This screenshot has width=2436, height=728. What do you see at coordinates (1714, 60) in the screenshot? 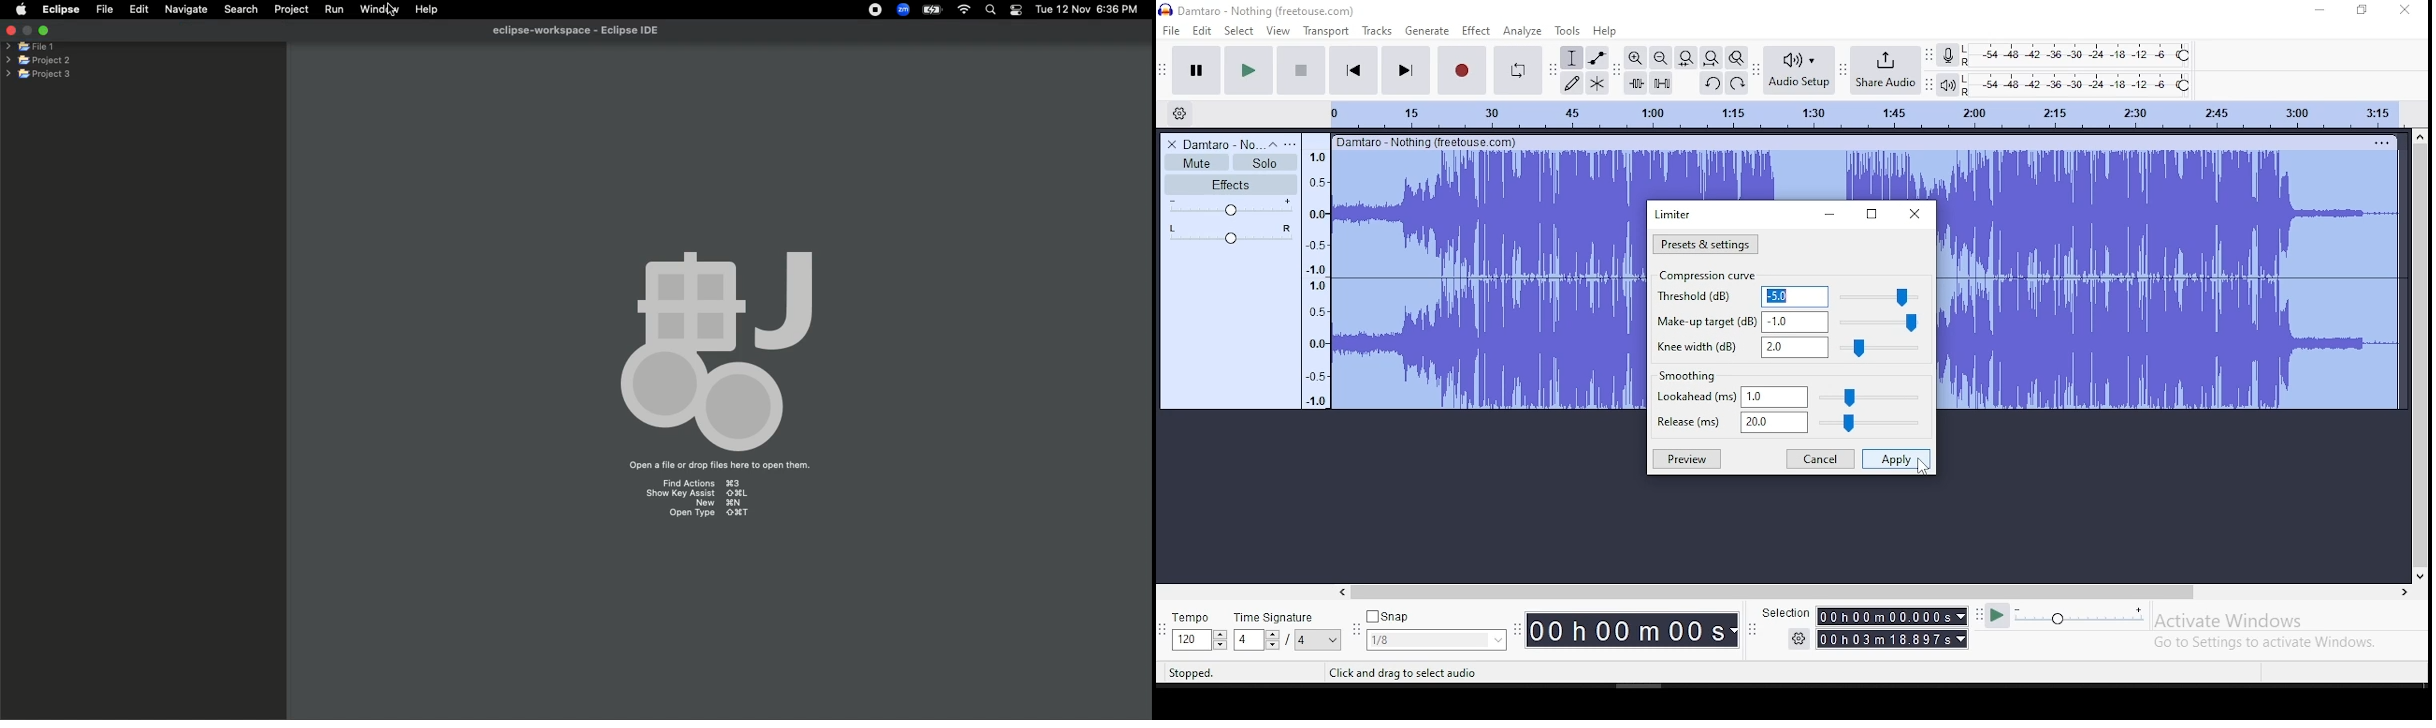
I see `fit project to width` at bounding box center [1714, 60].